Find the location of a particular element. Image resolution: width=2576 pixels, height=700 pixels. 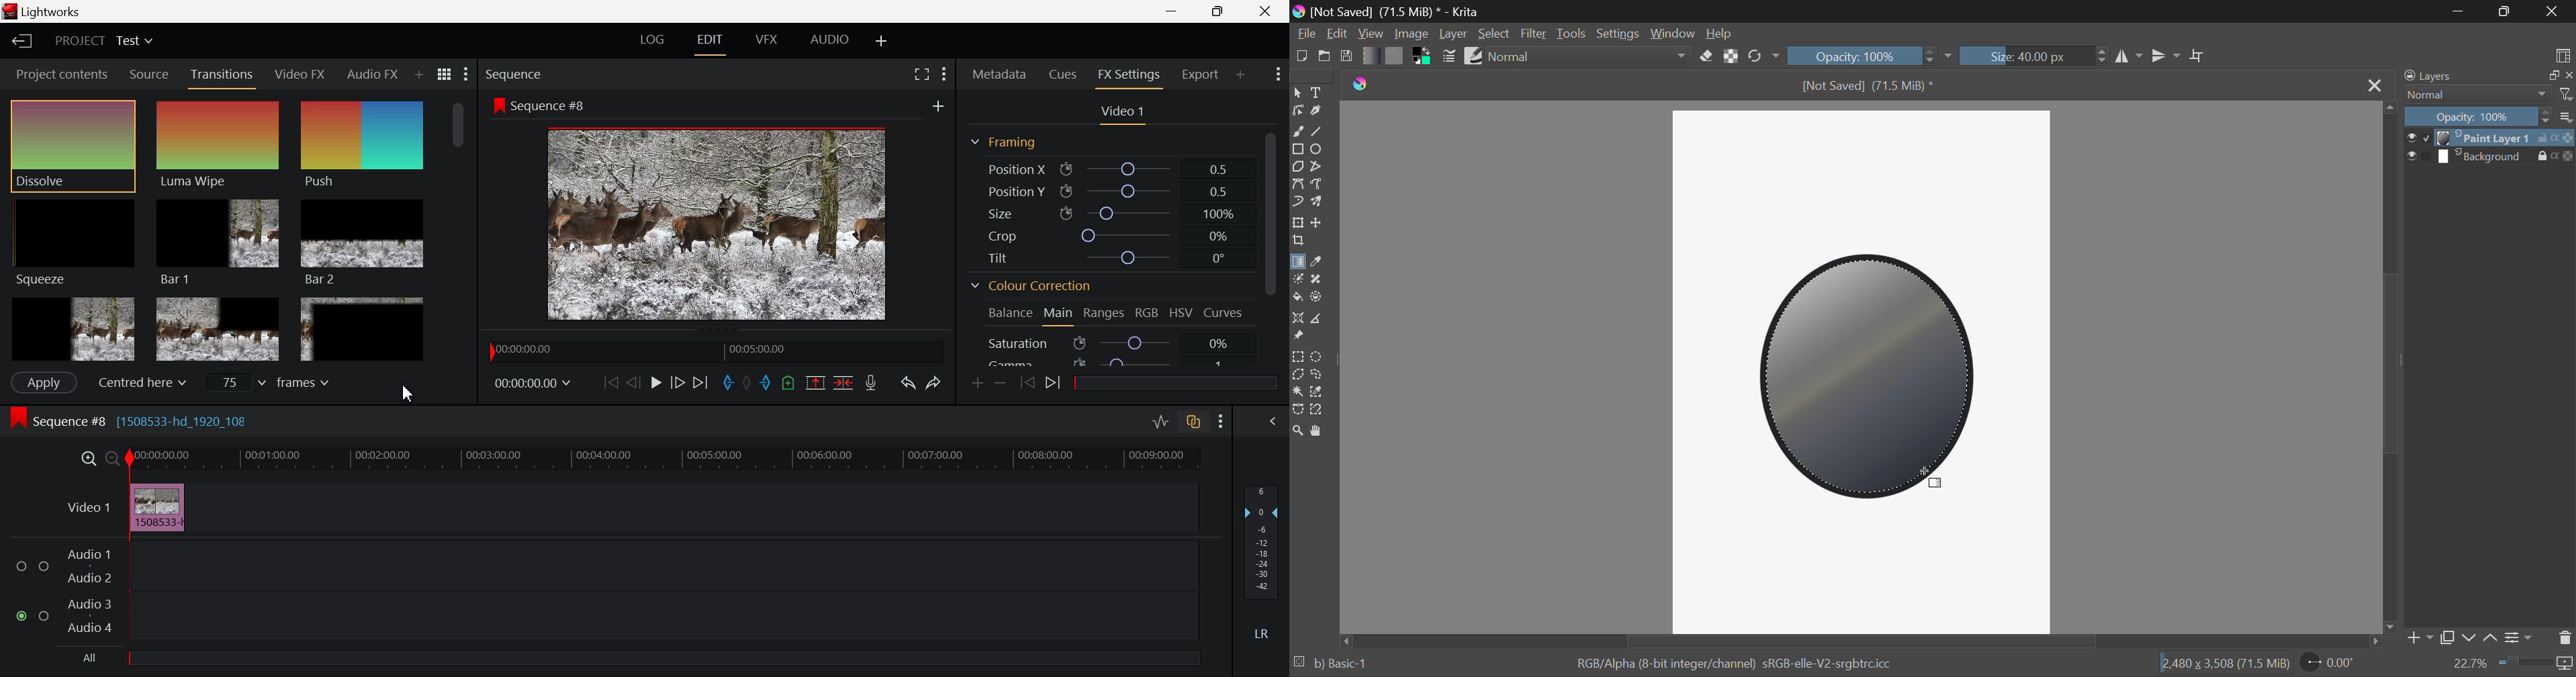

Show Audio Mix is located at coordinates (1273, 422).